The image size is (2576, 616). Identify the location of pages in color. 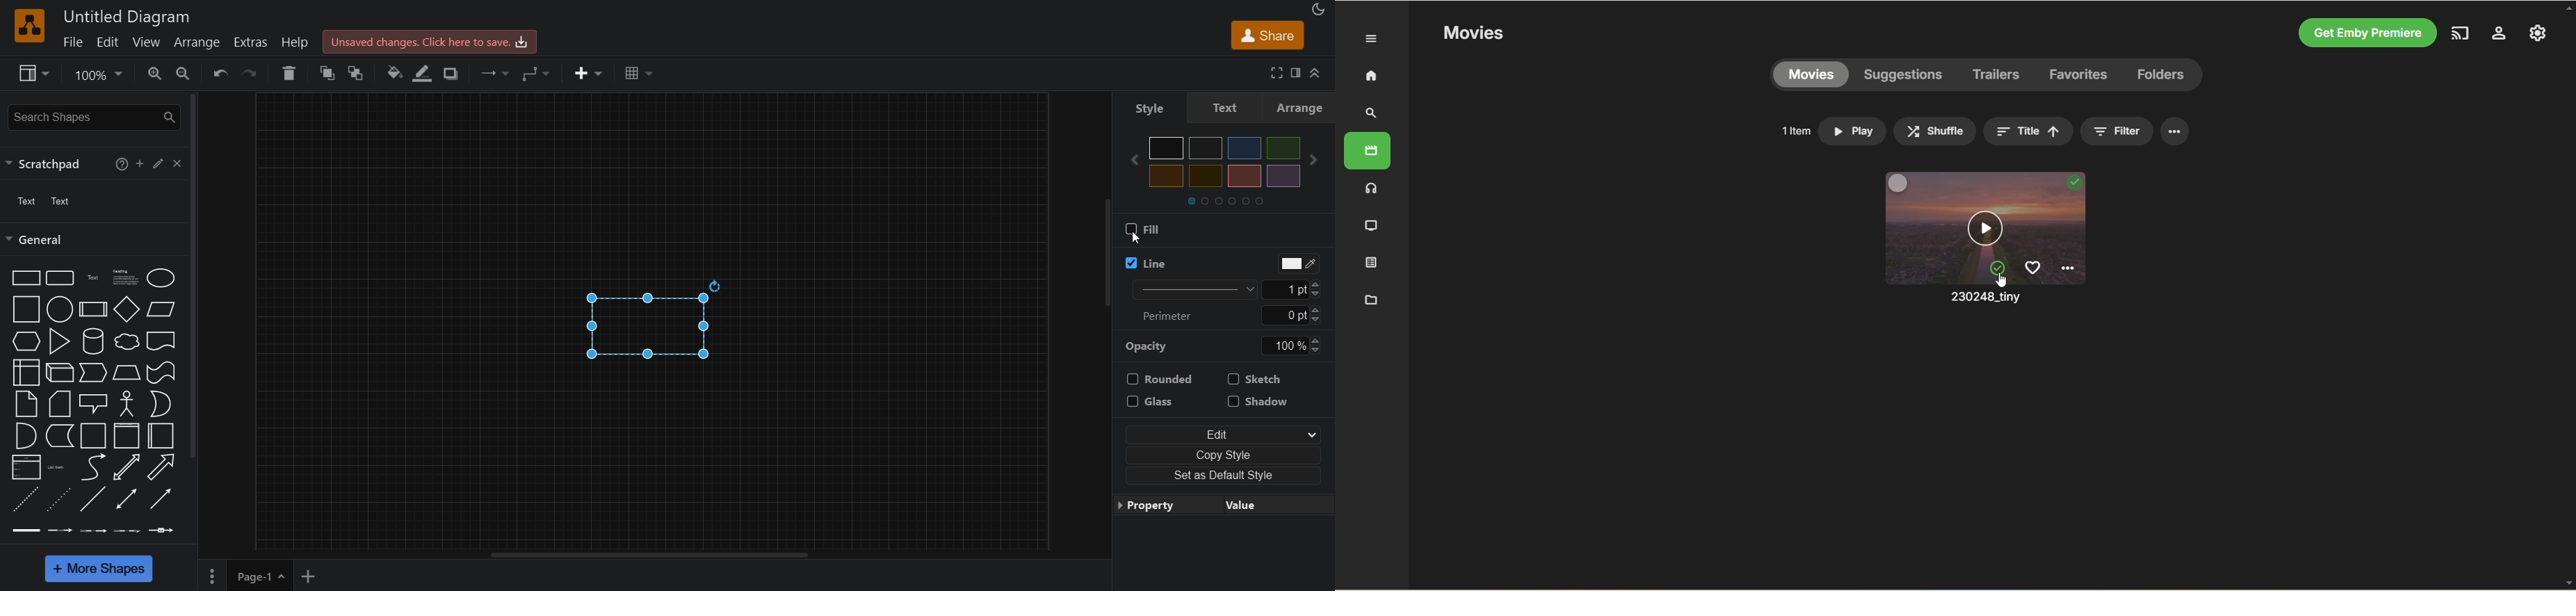
(1234, 201).